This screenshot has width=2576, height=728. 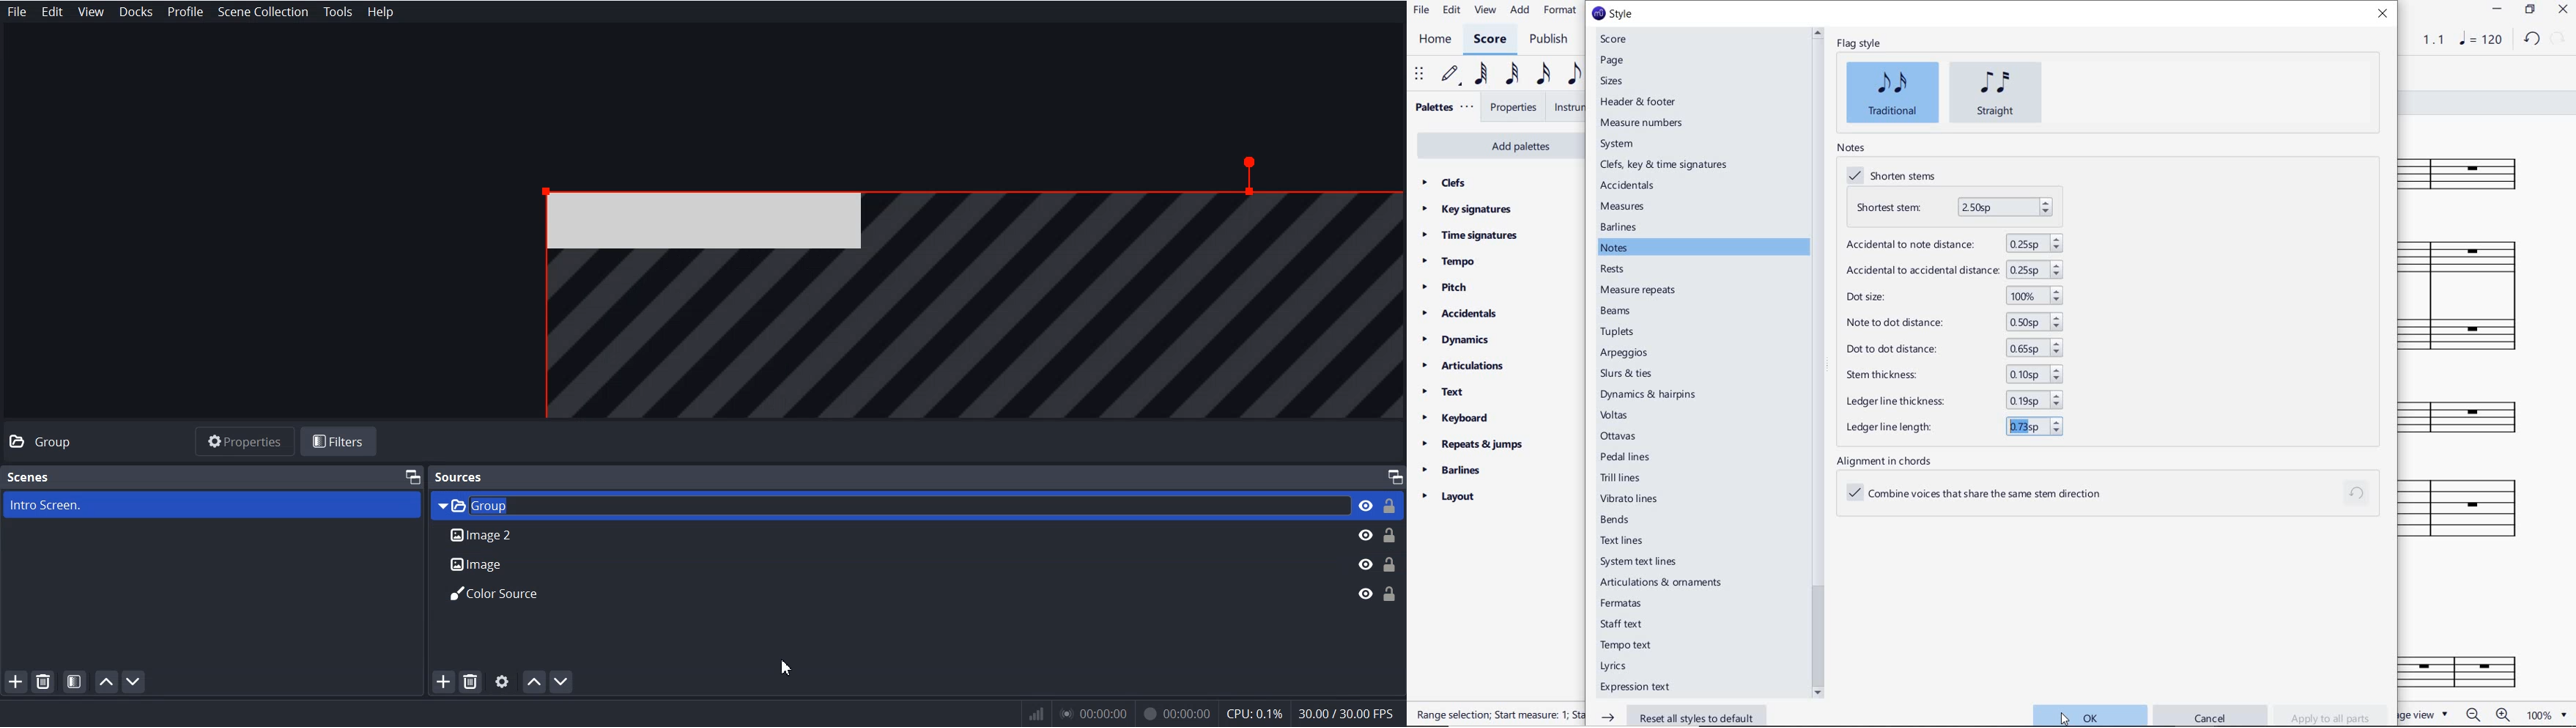 I want to click on Move Source Up, so click(x=534, y=682).